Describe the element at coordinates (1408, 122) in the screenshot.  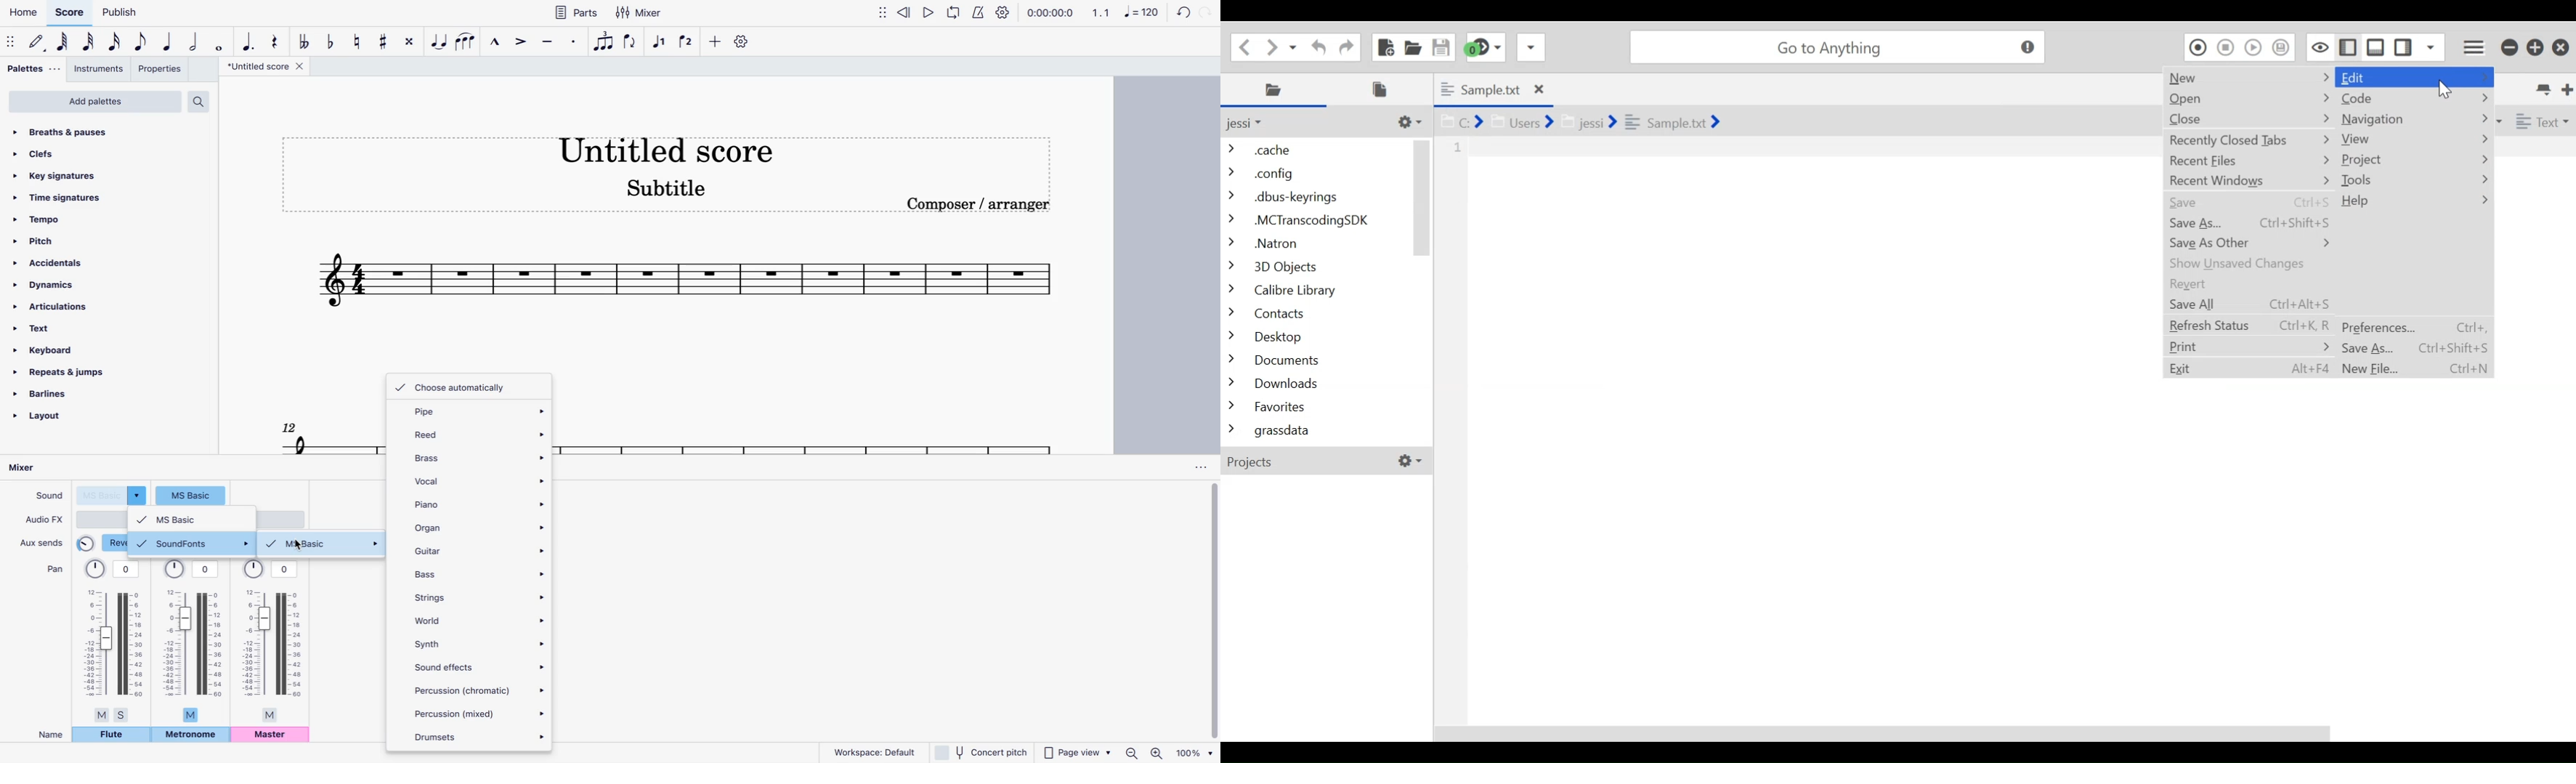
I see `Customize` at that location.